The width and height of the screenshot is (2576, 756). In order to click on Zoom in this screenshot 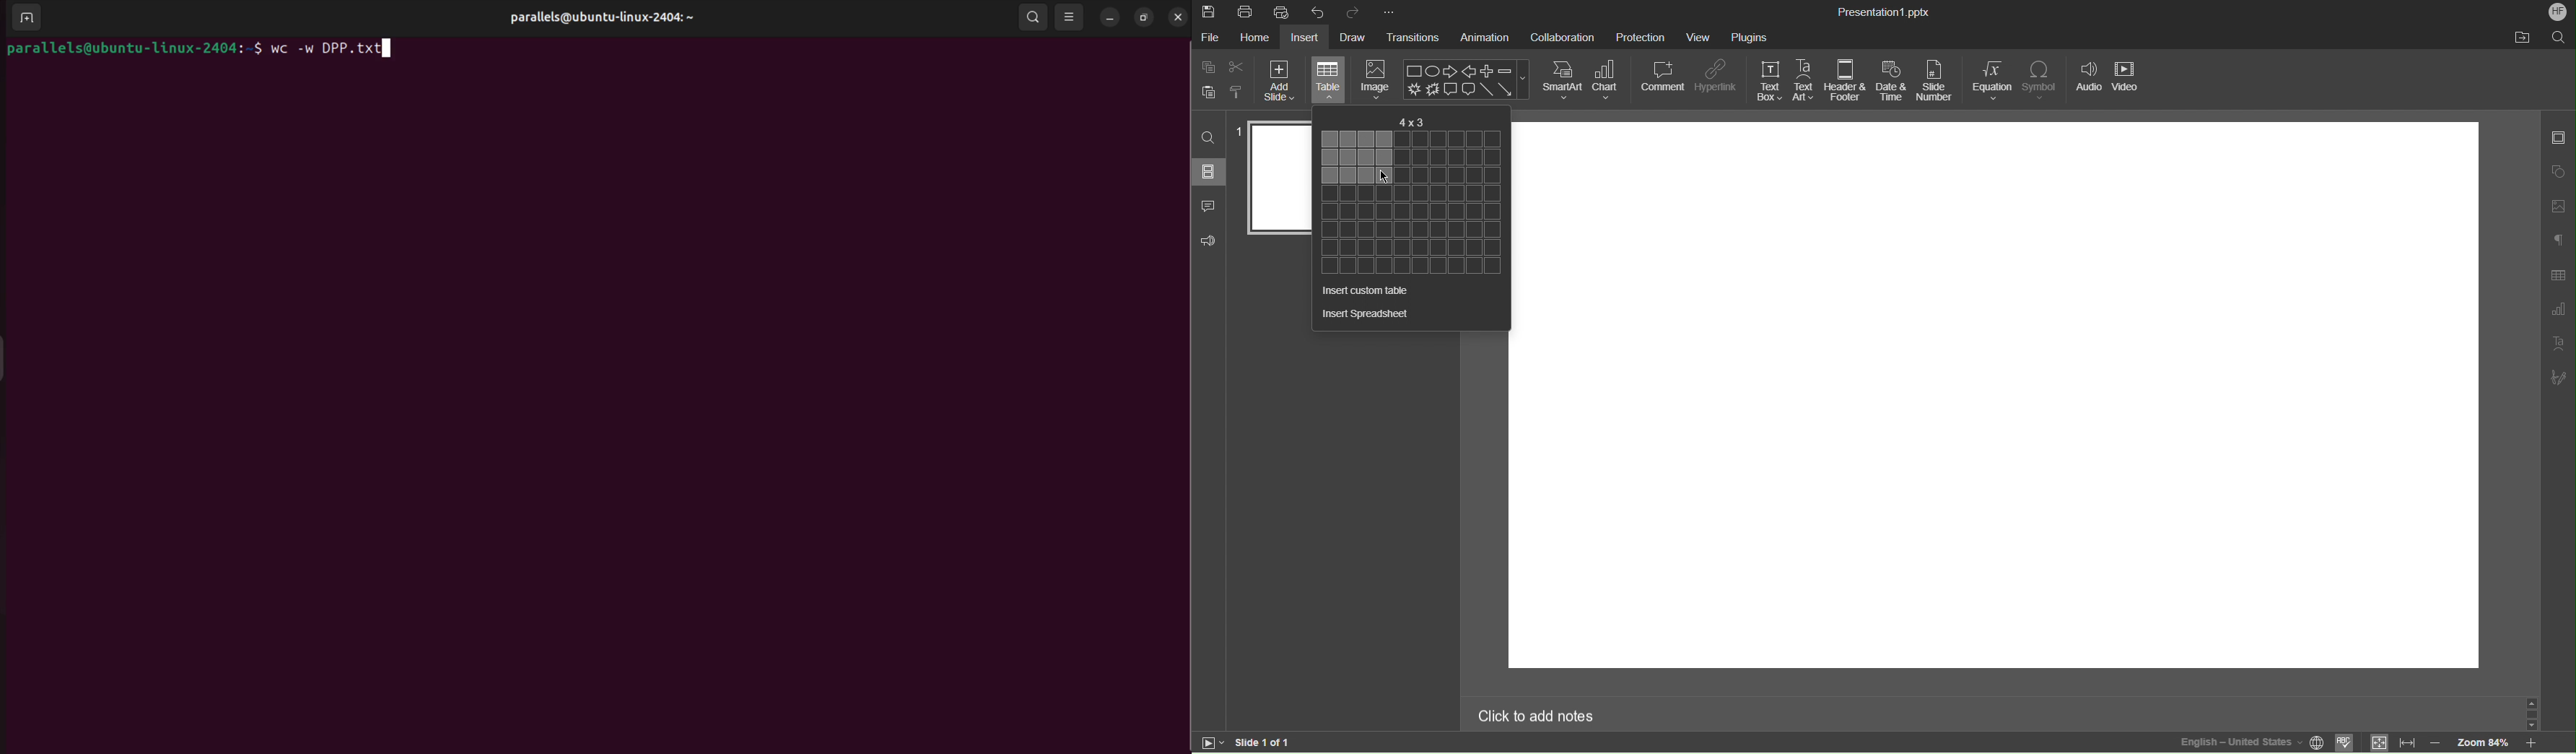, I will do `click(2481, 745)`.